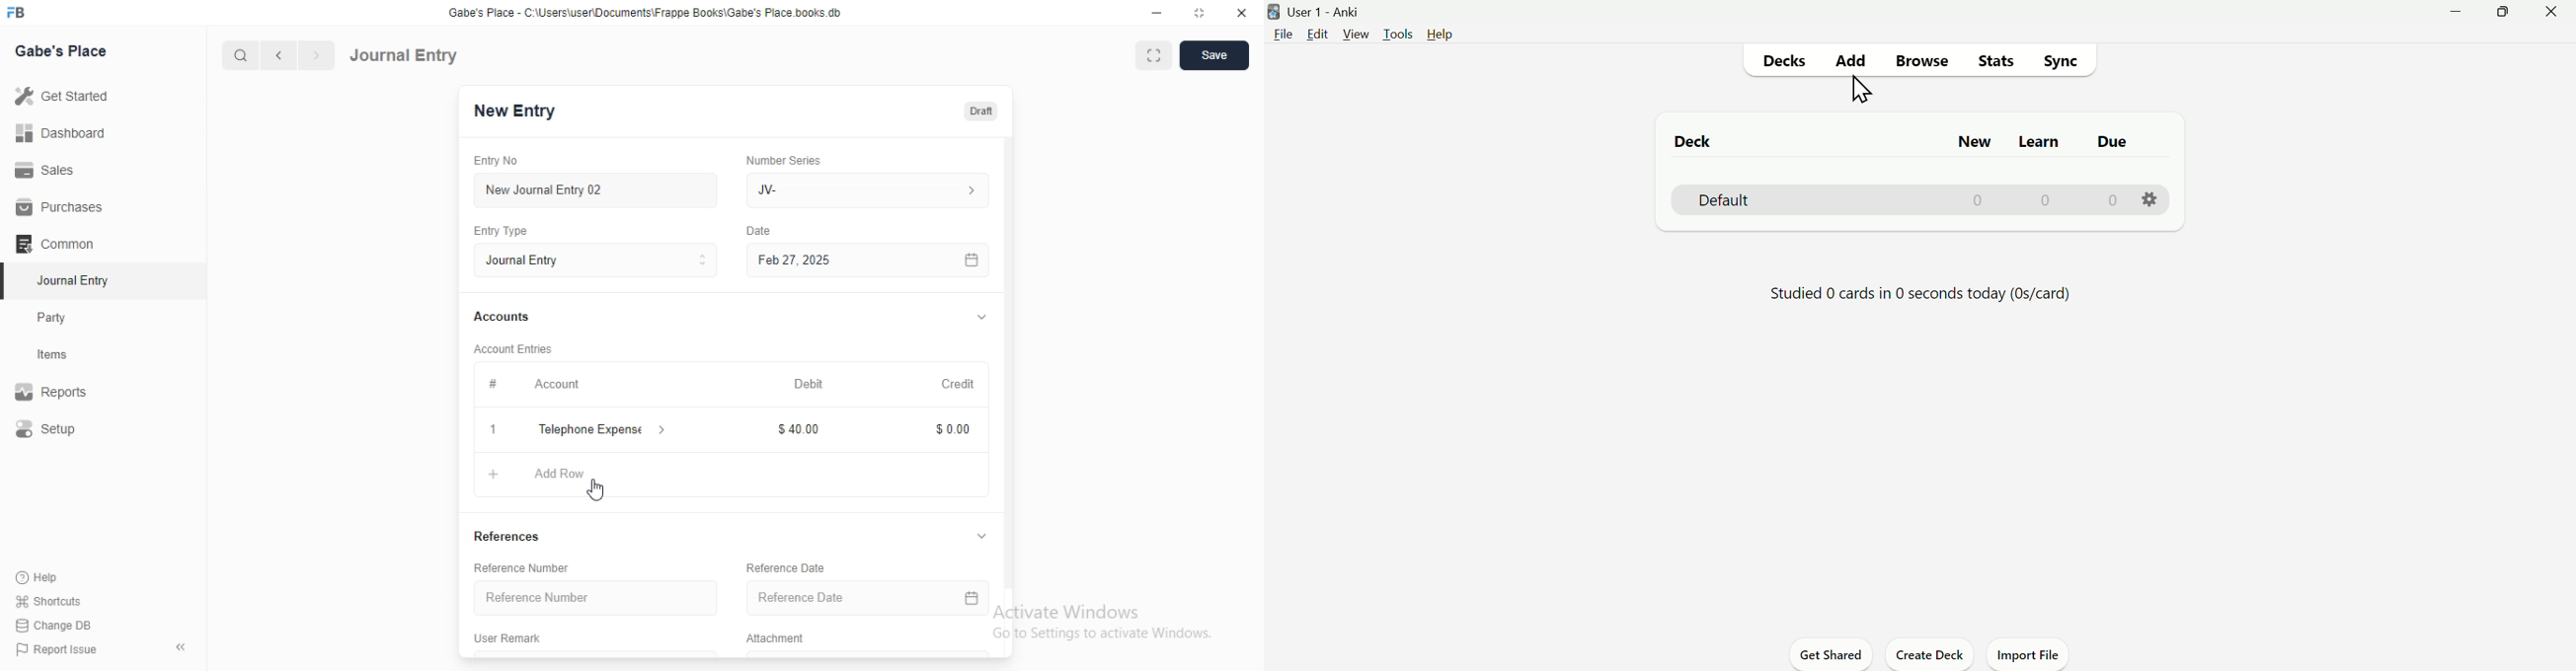 Image resolution: width=2576 pixels, height=672 pixels. What do you see at coordinates (591, 598) in the screenshot?
I see `‘Reference Number` at bounding box center [591, 598].